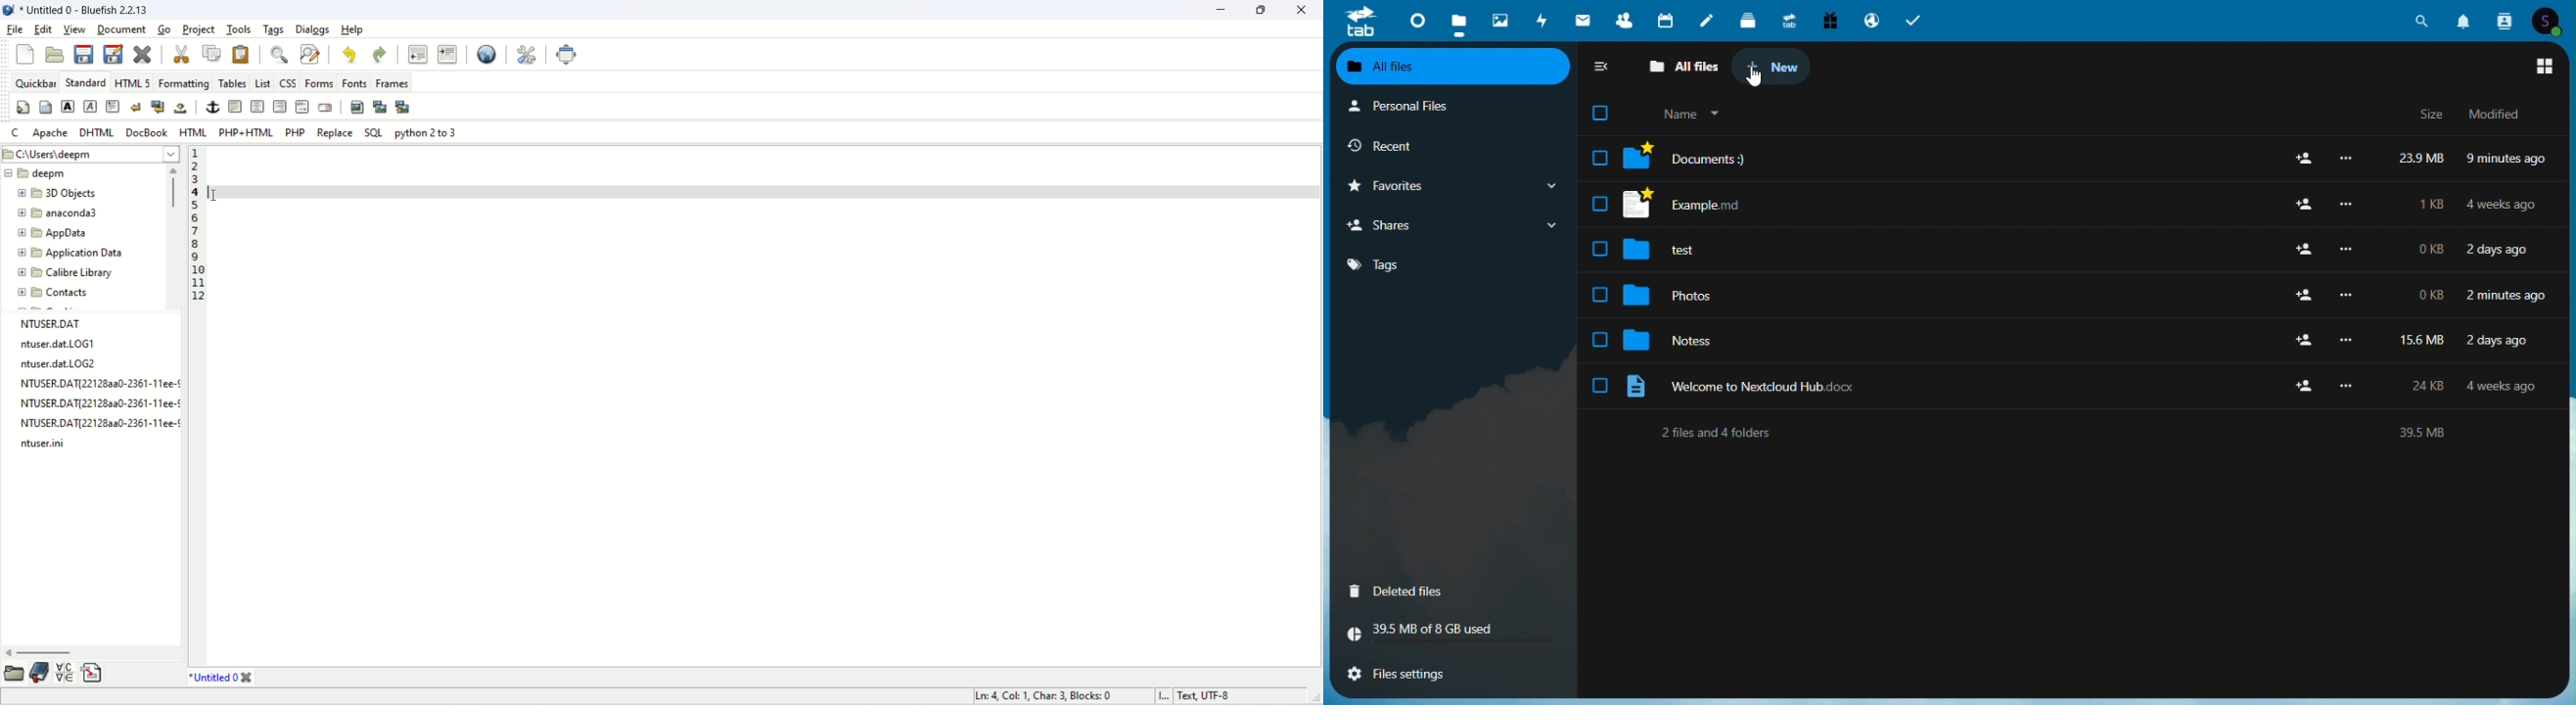 This screenshot has height=728, width=2576. I want to click on formatting, so click(186, 83).